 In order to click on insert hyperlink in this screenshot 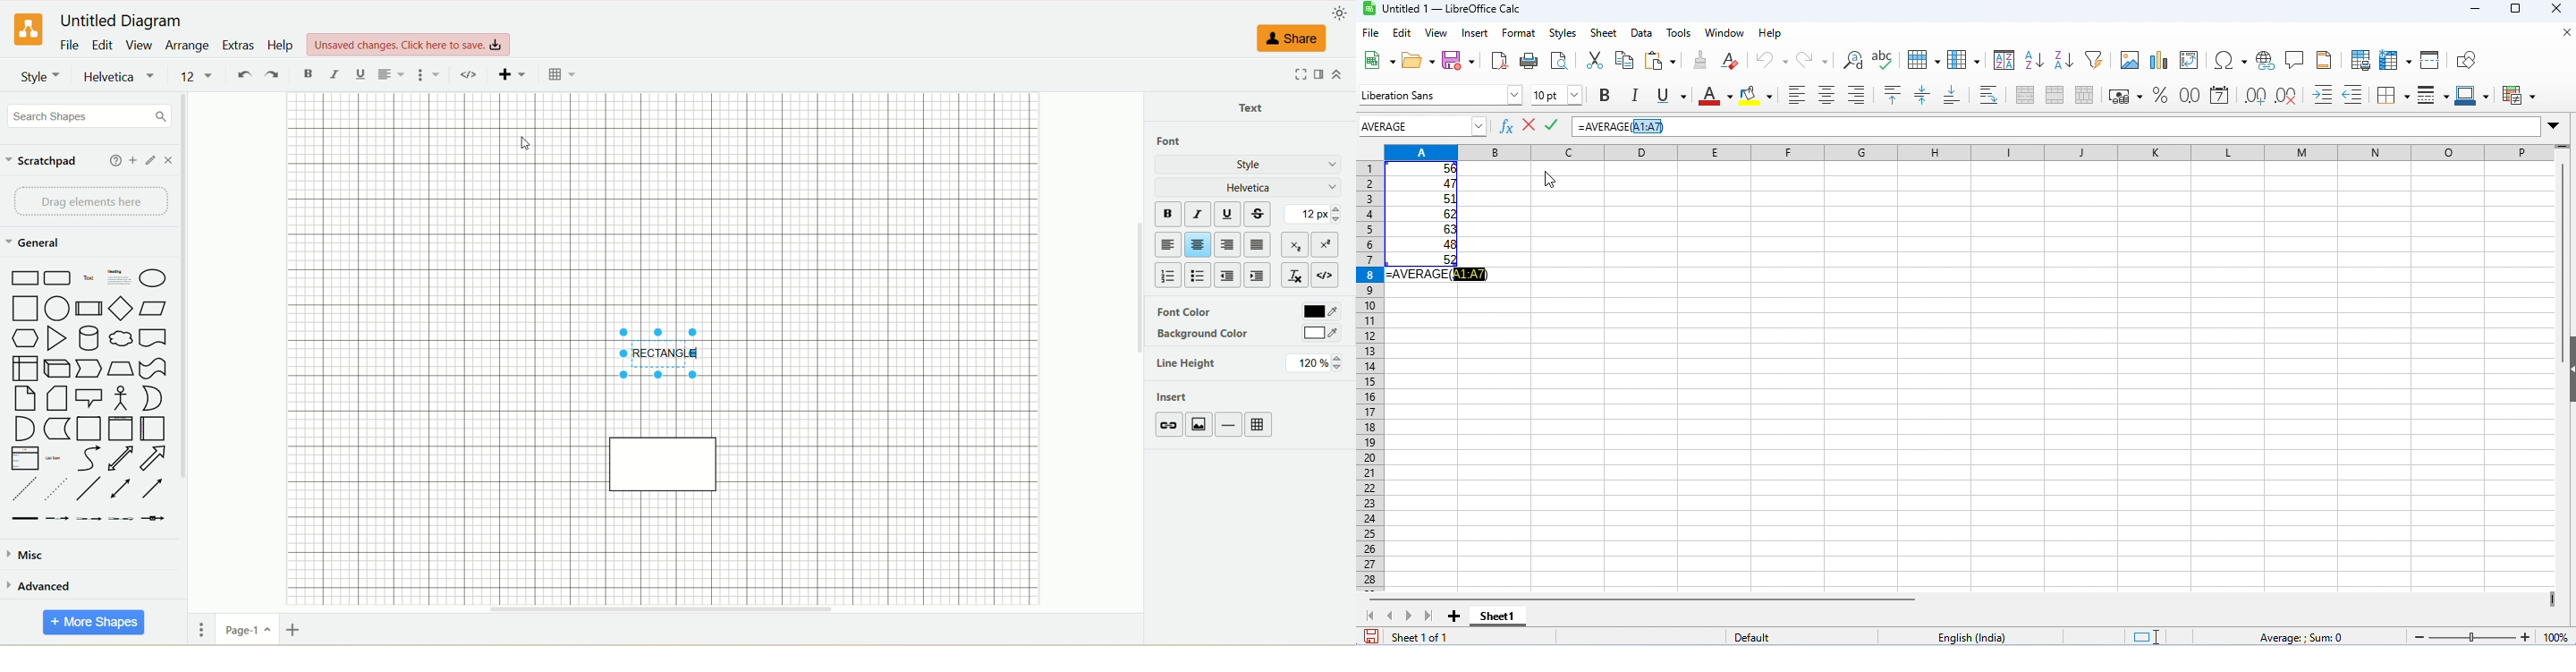, I will do `click(2267, 61)`.